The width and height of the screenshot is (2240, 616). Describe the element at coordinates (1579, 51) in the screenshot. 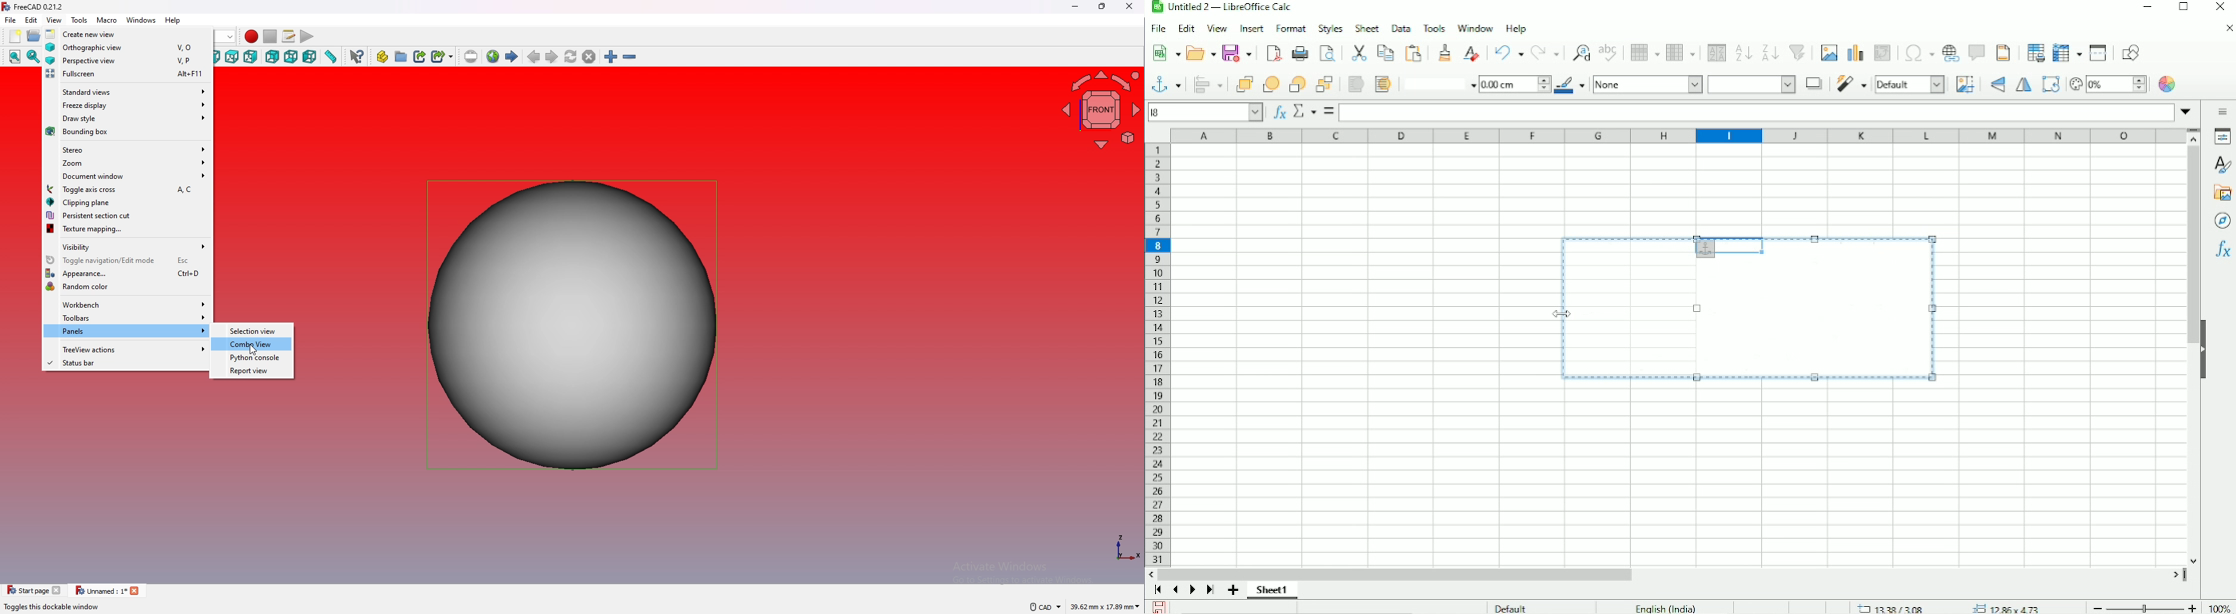

I see `Find and replace` at that location.